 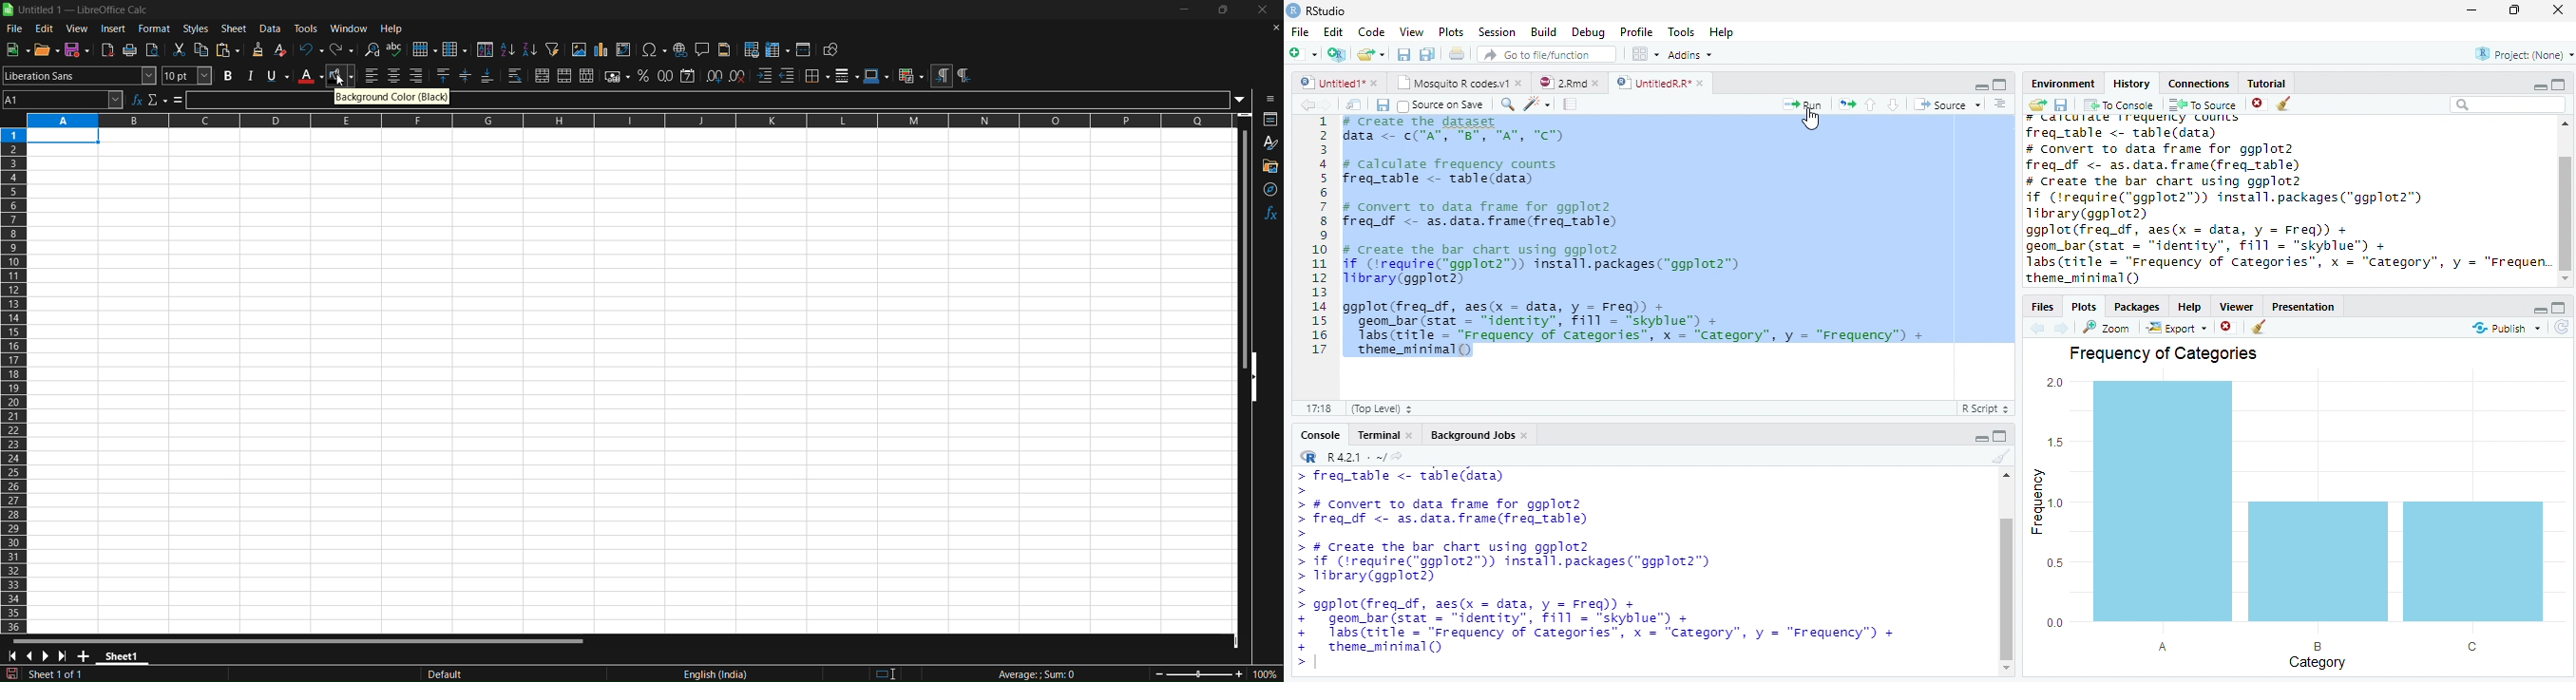 I want to click on align right, so click(x=417, y=75).